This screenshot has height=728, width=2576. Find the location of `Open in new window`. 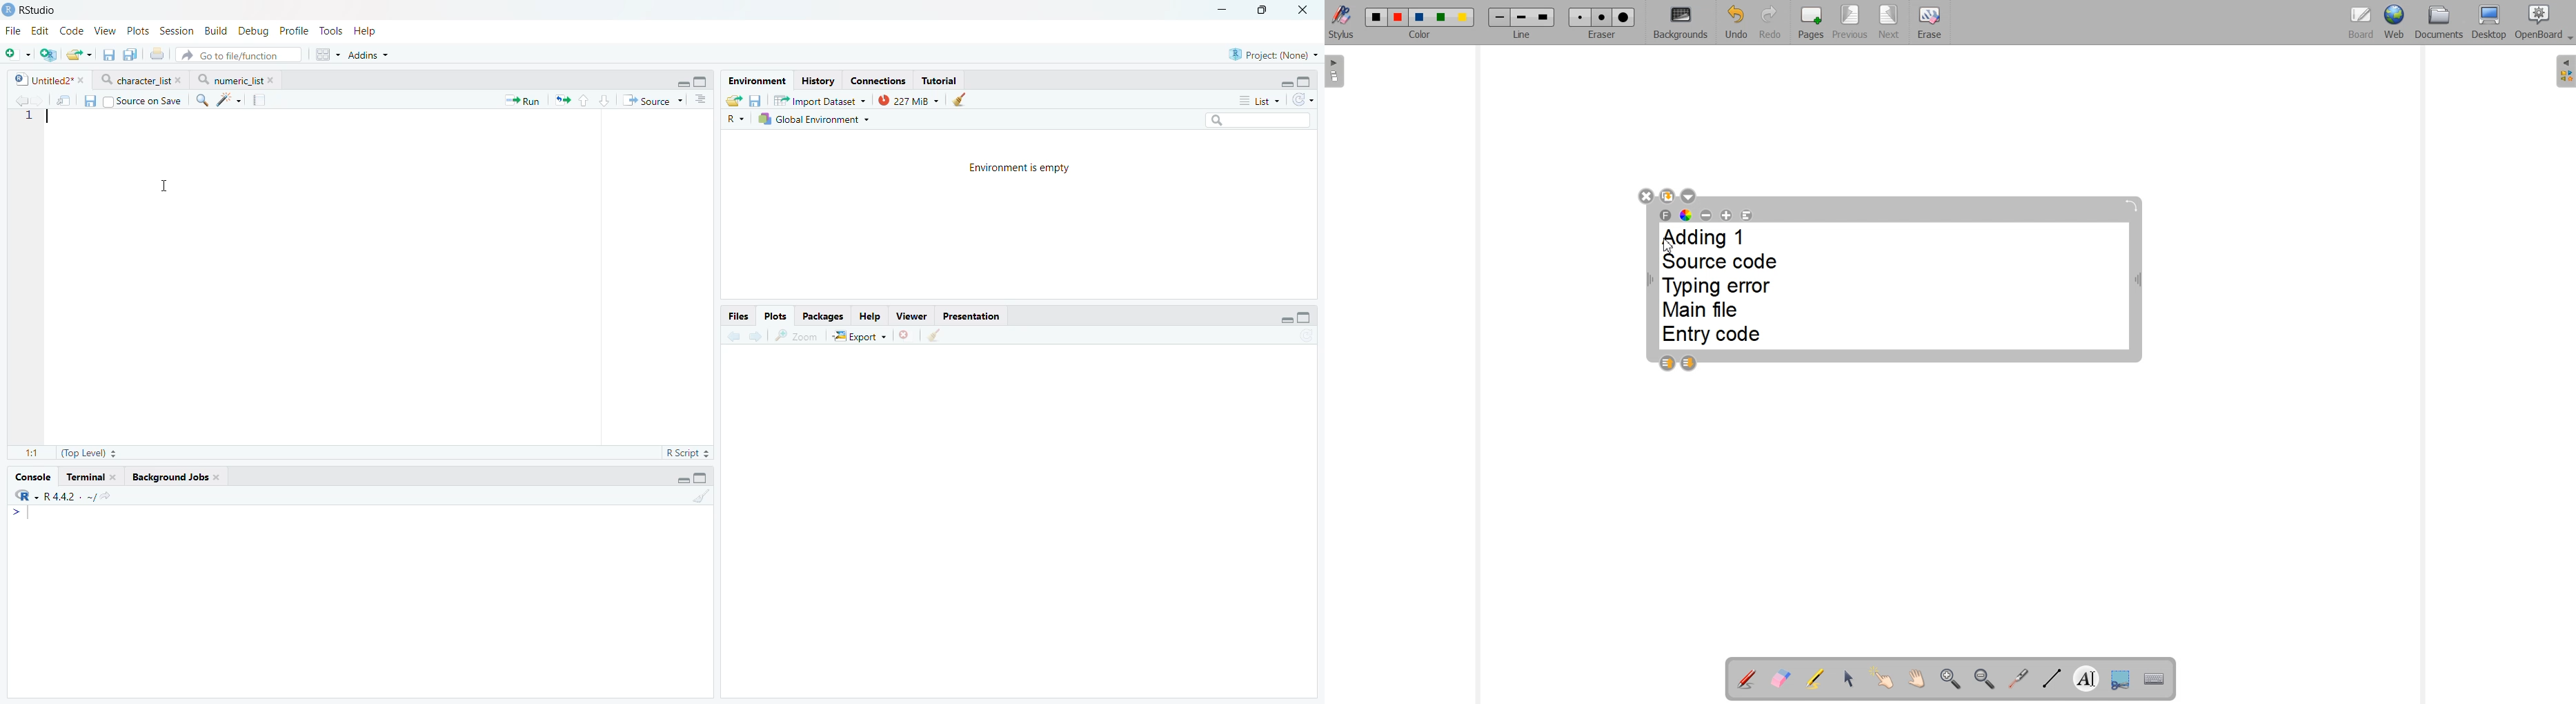

Open in new window is located at coordinates (63, 101).